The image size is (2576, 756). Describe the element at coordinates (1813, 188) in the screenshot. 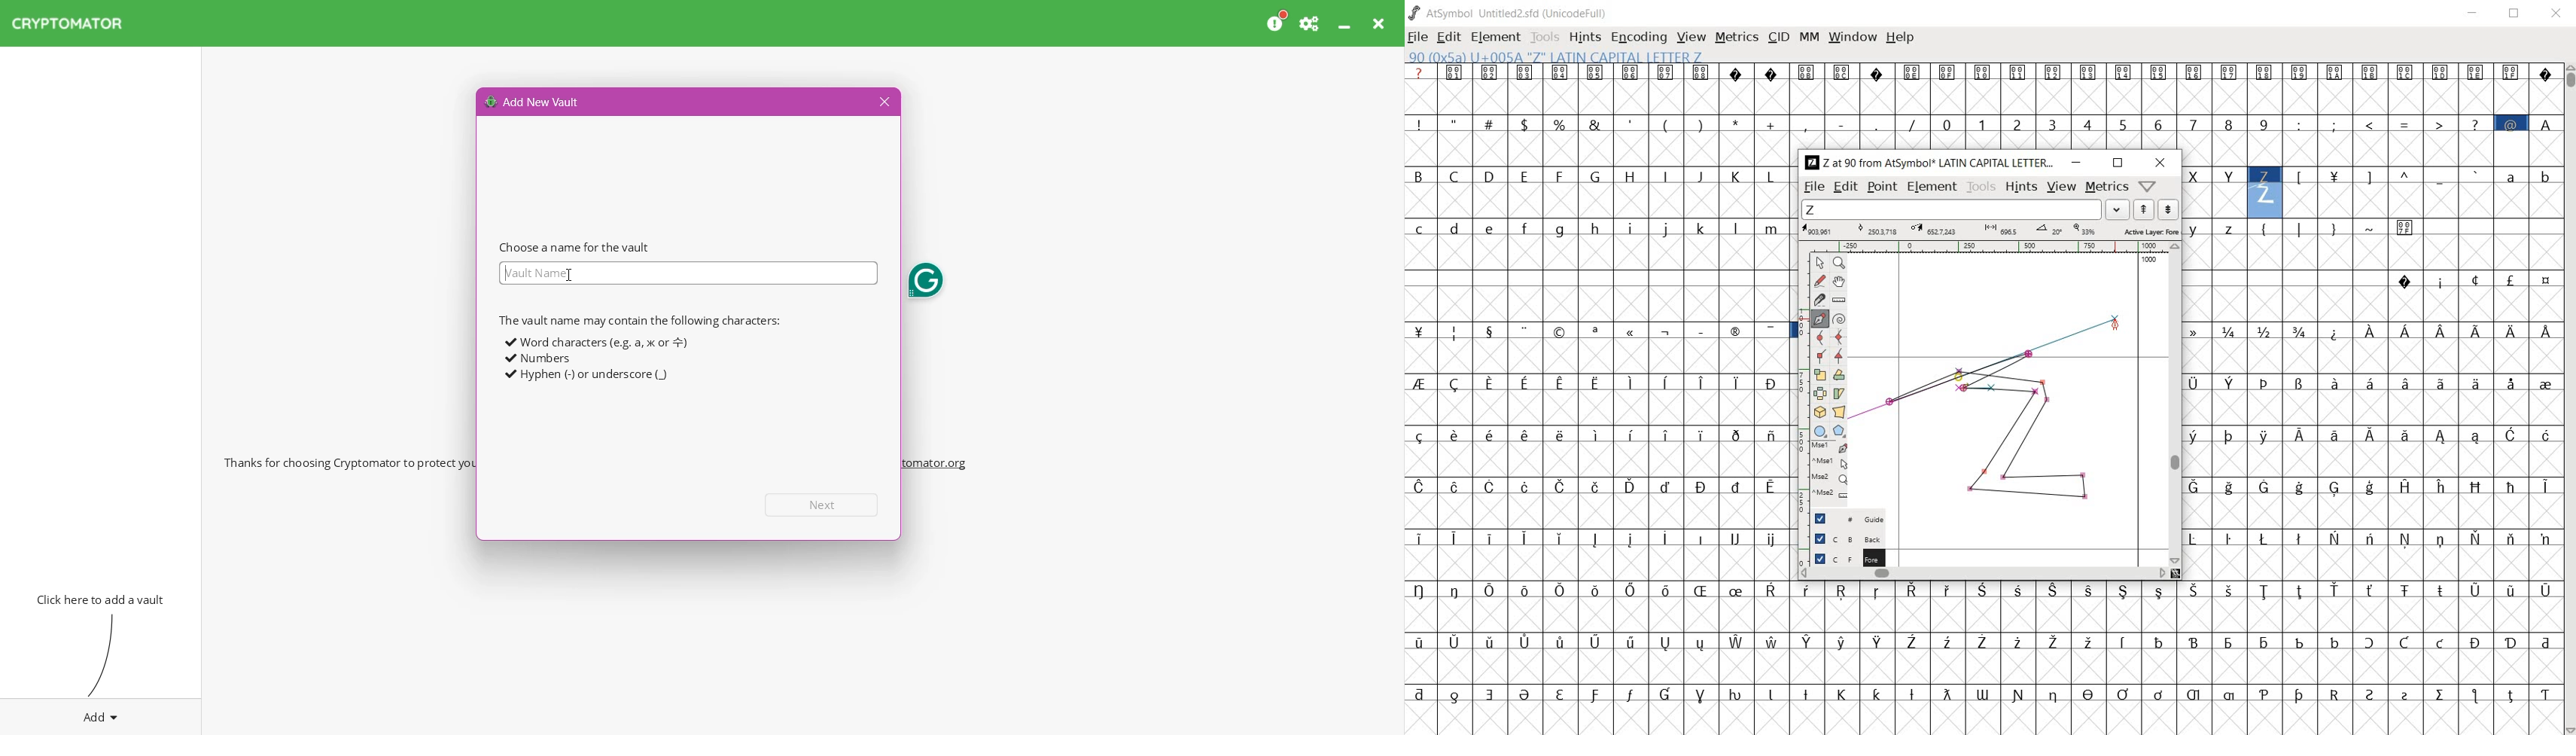

I see `file` at that location.